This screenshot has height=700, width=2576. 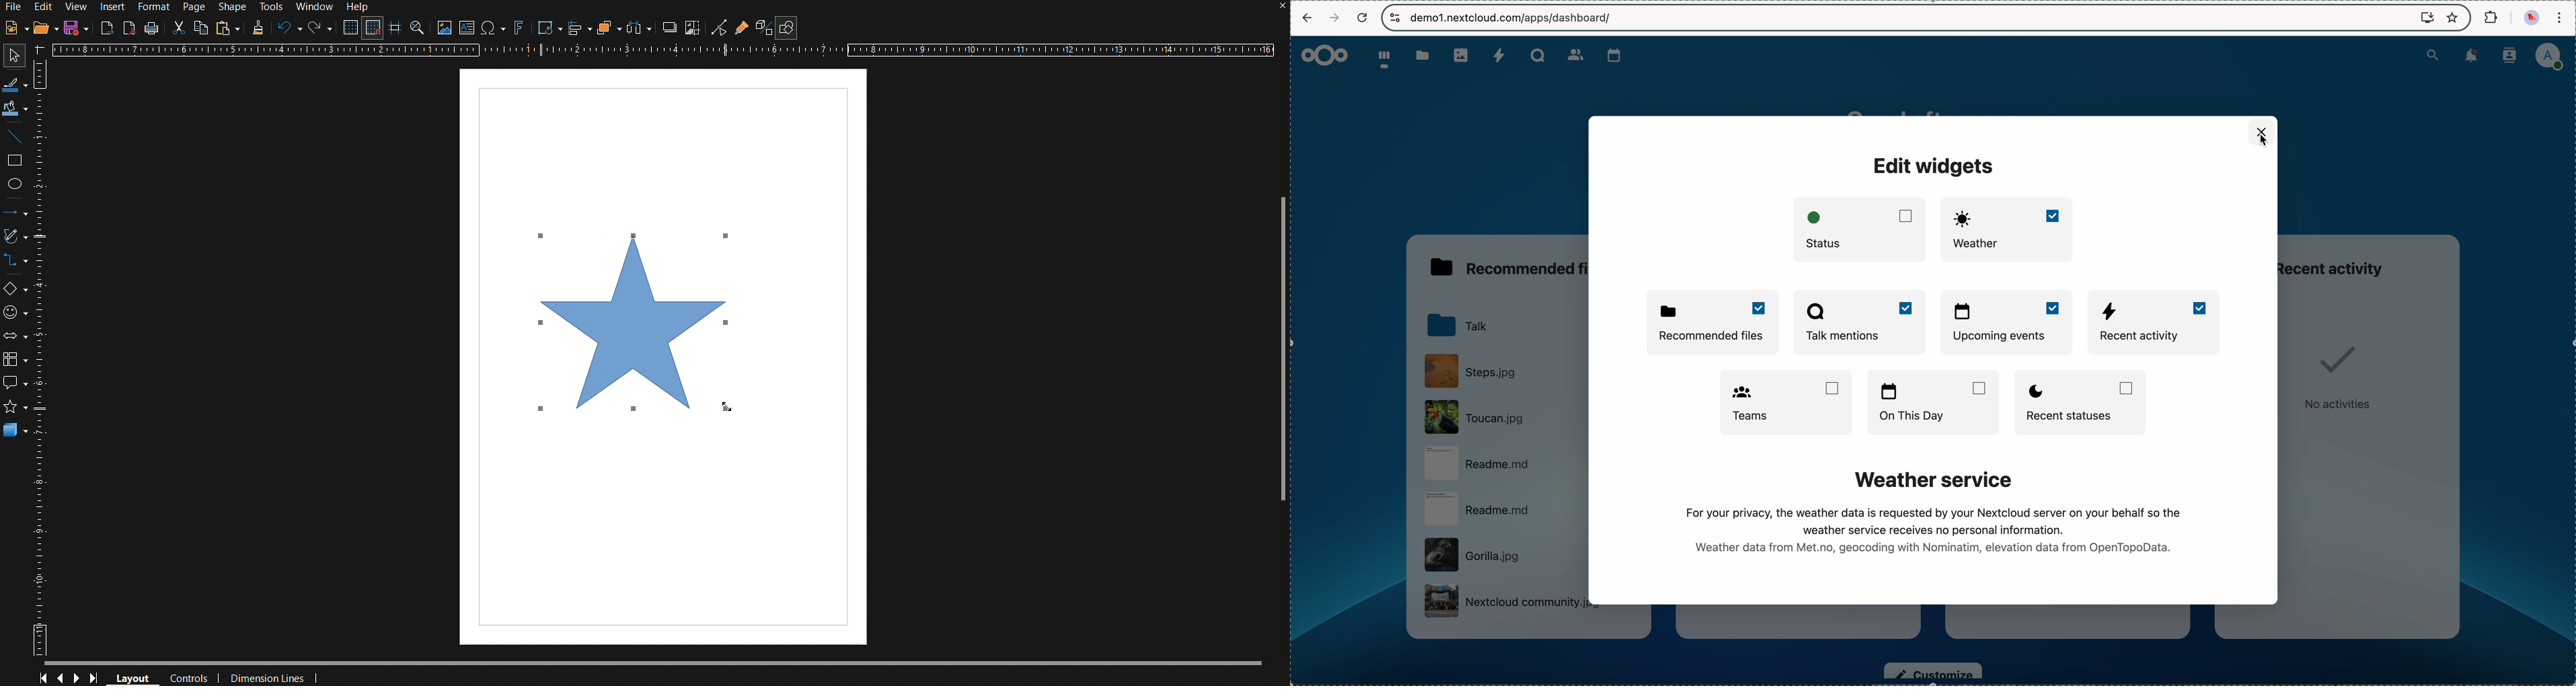 I want to click on Controls, so click(x=188, y=677).